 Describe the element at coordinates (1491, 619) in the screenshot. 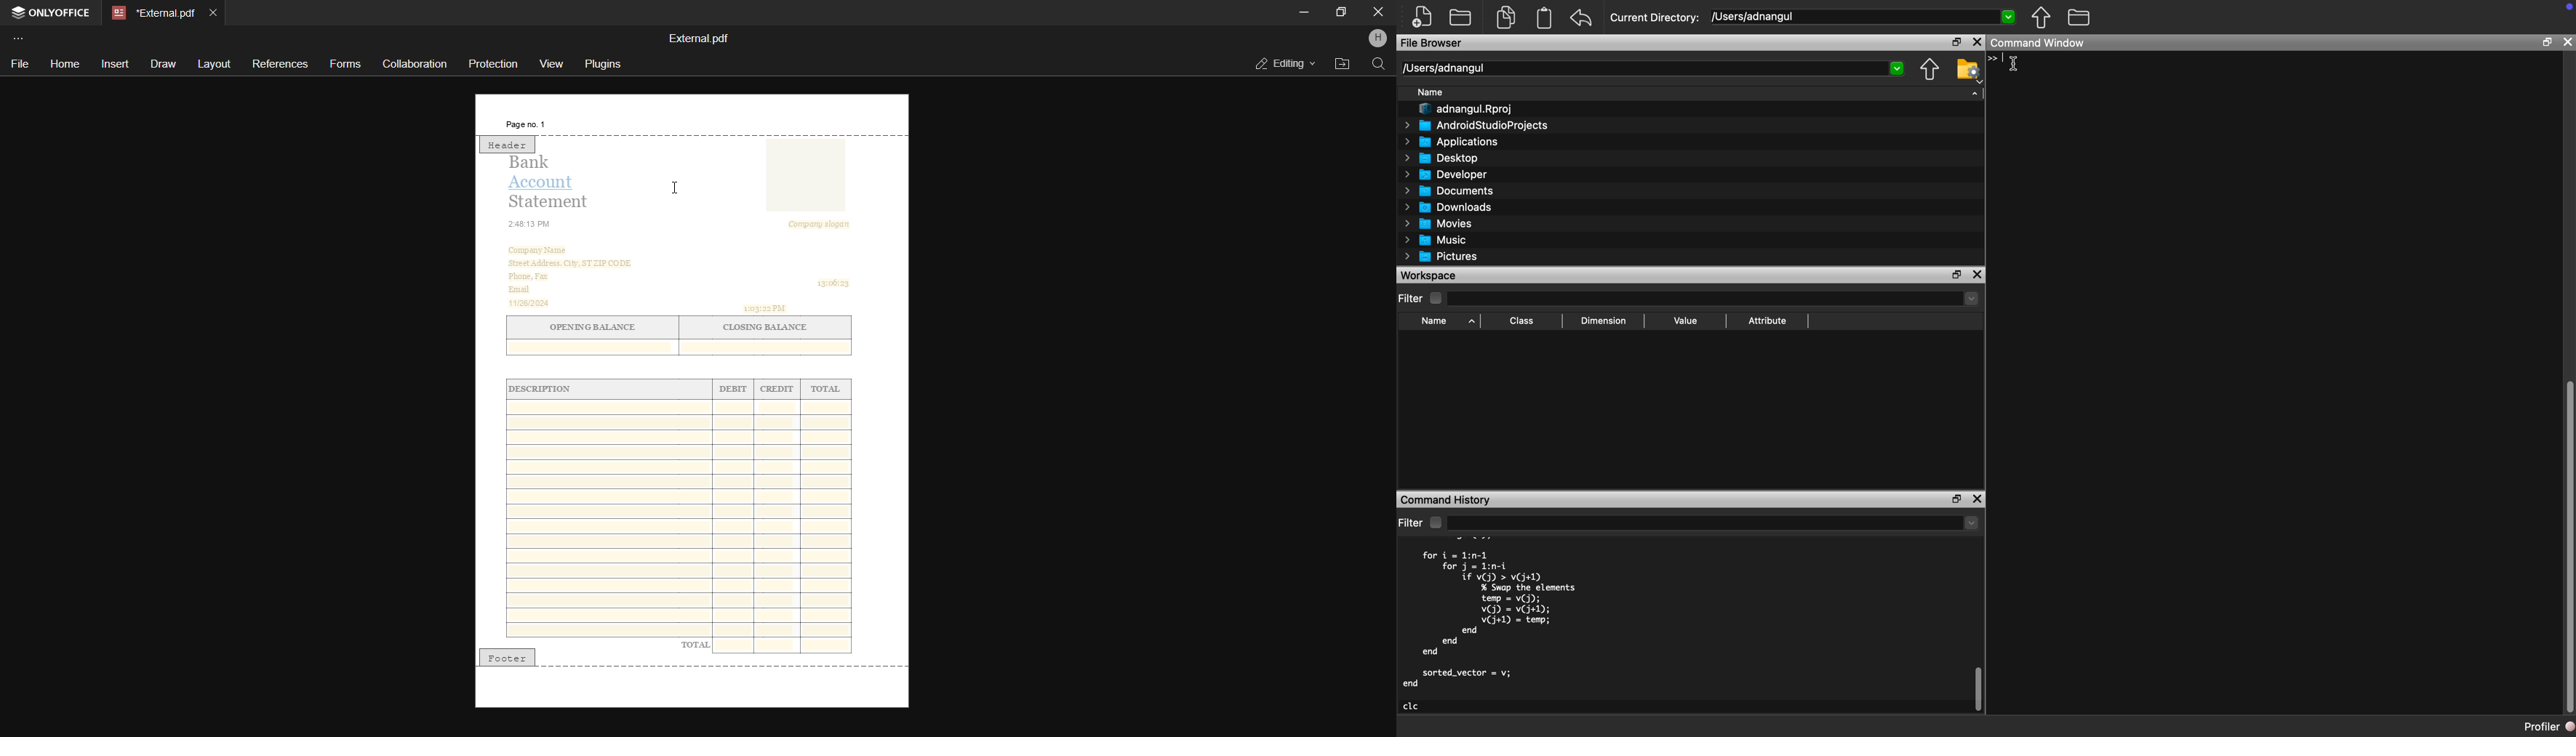

I see `for i = 1:n-1
for j = 1:n-i
if v(3) > v(G+1)
% Swap the elements
temp = v(j);
v(3) = v(G+D);
v(j+1) = temp;
end
end
end
sorted_vector = v;
end` at that location.